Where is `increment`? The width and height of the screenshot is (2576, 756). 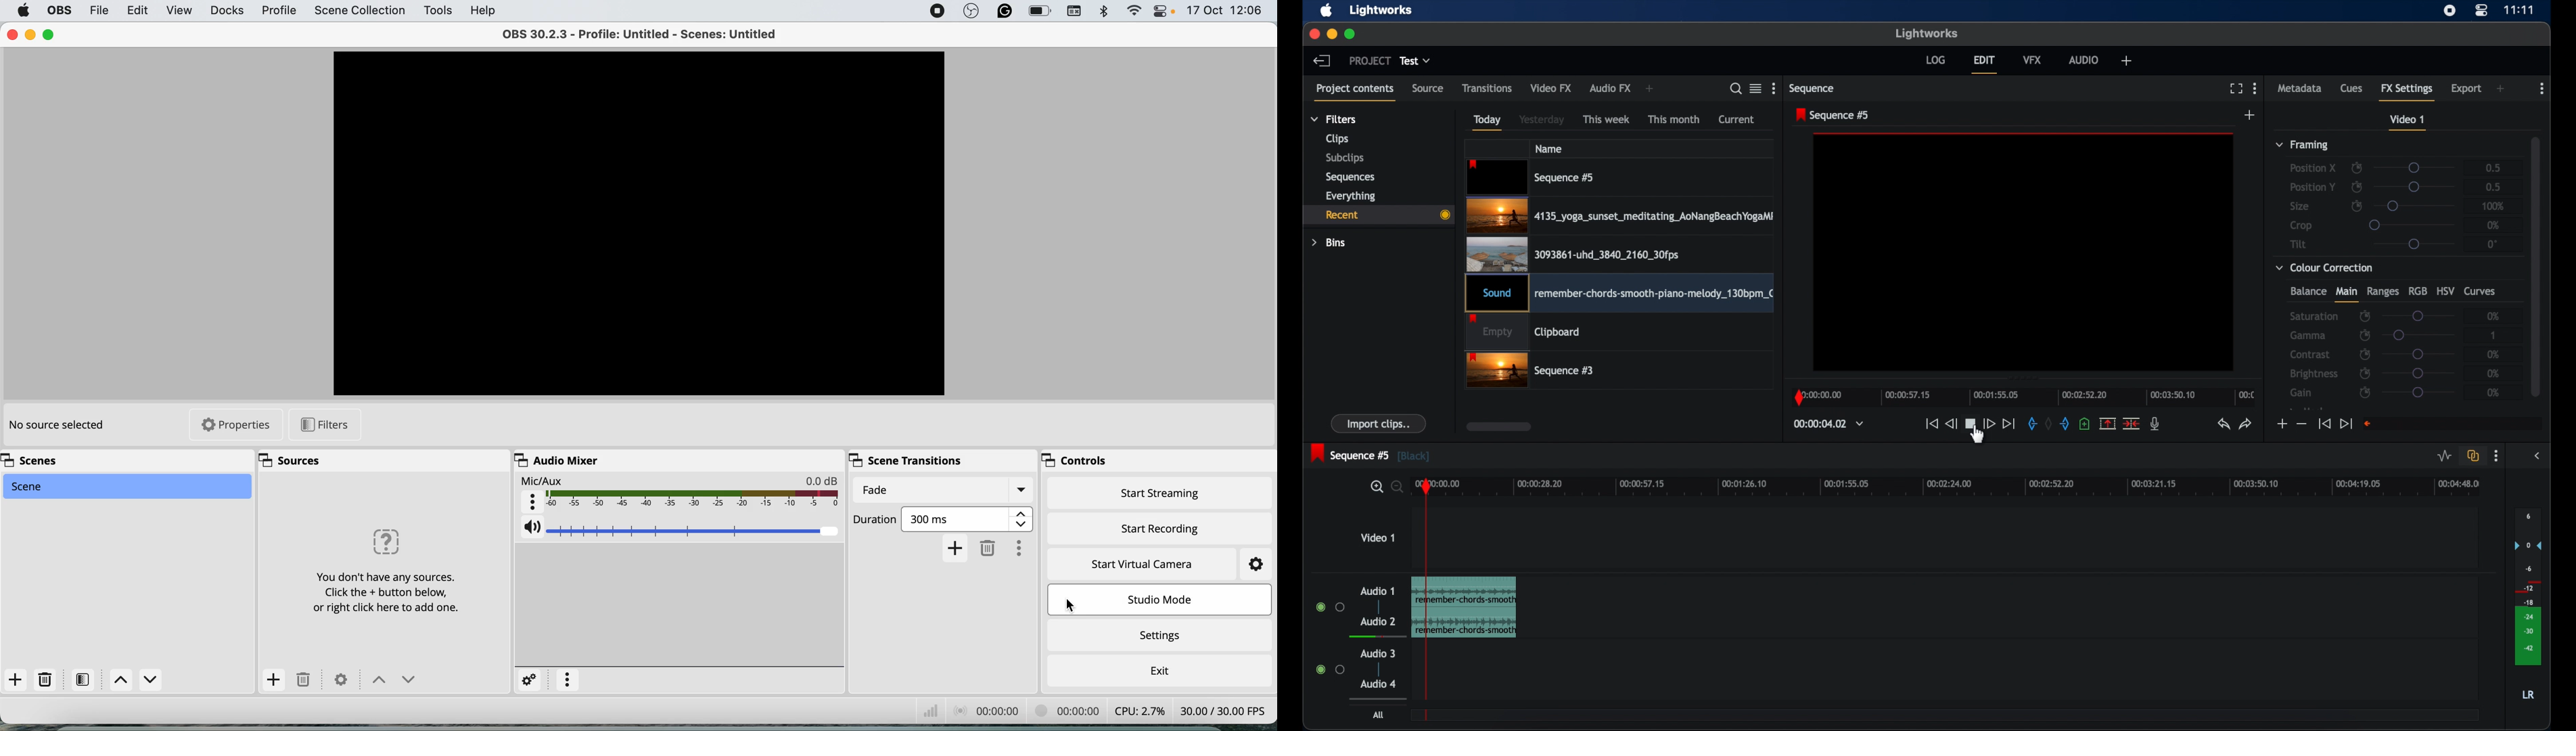
increment is located at coordinates (2281, 424).